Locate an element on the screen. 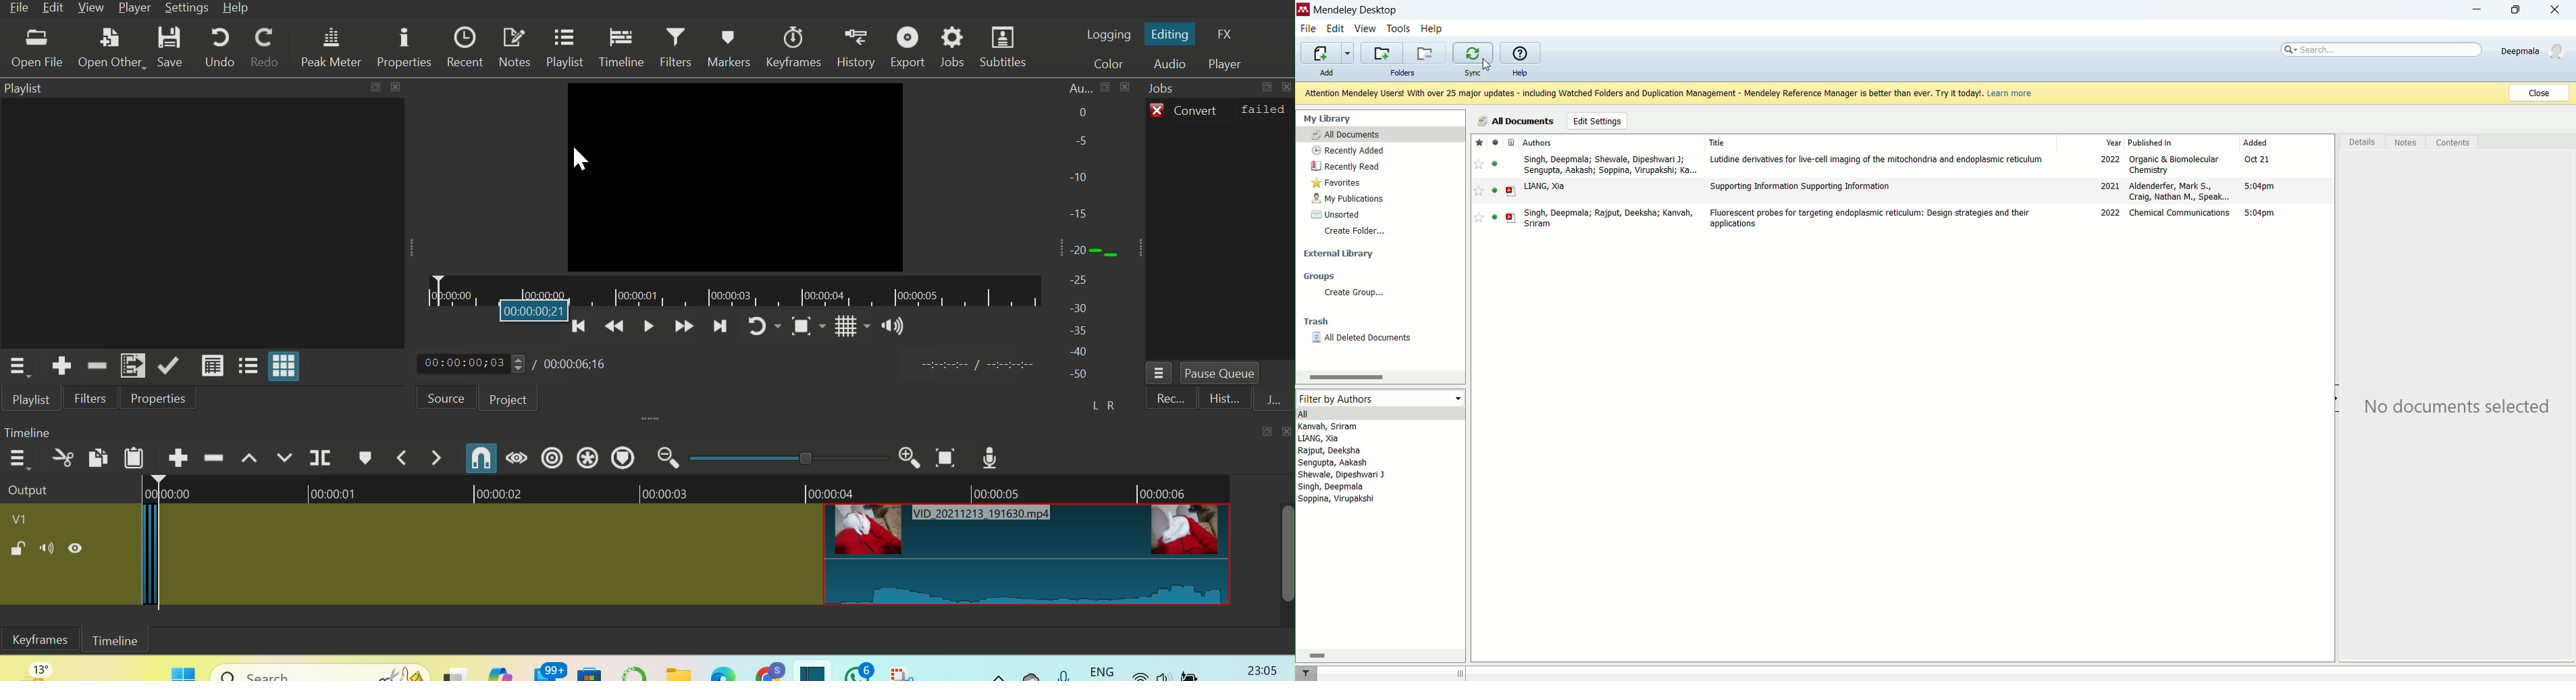 Image resolution: width=2576 pixels, height=700 pixels. Markers is located at coordinates (729, 47).